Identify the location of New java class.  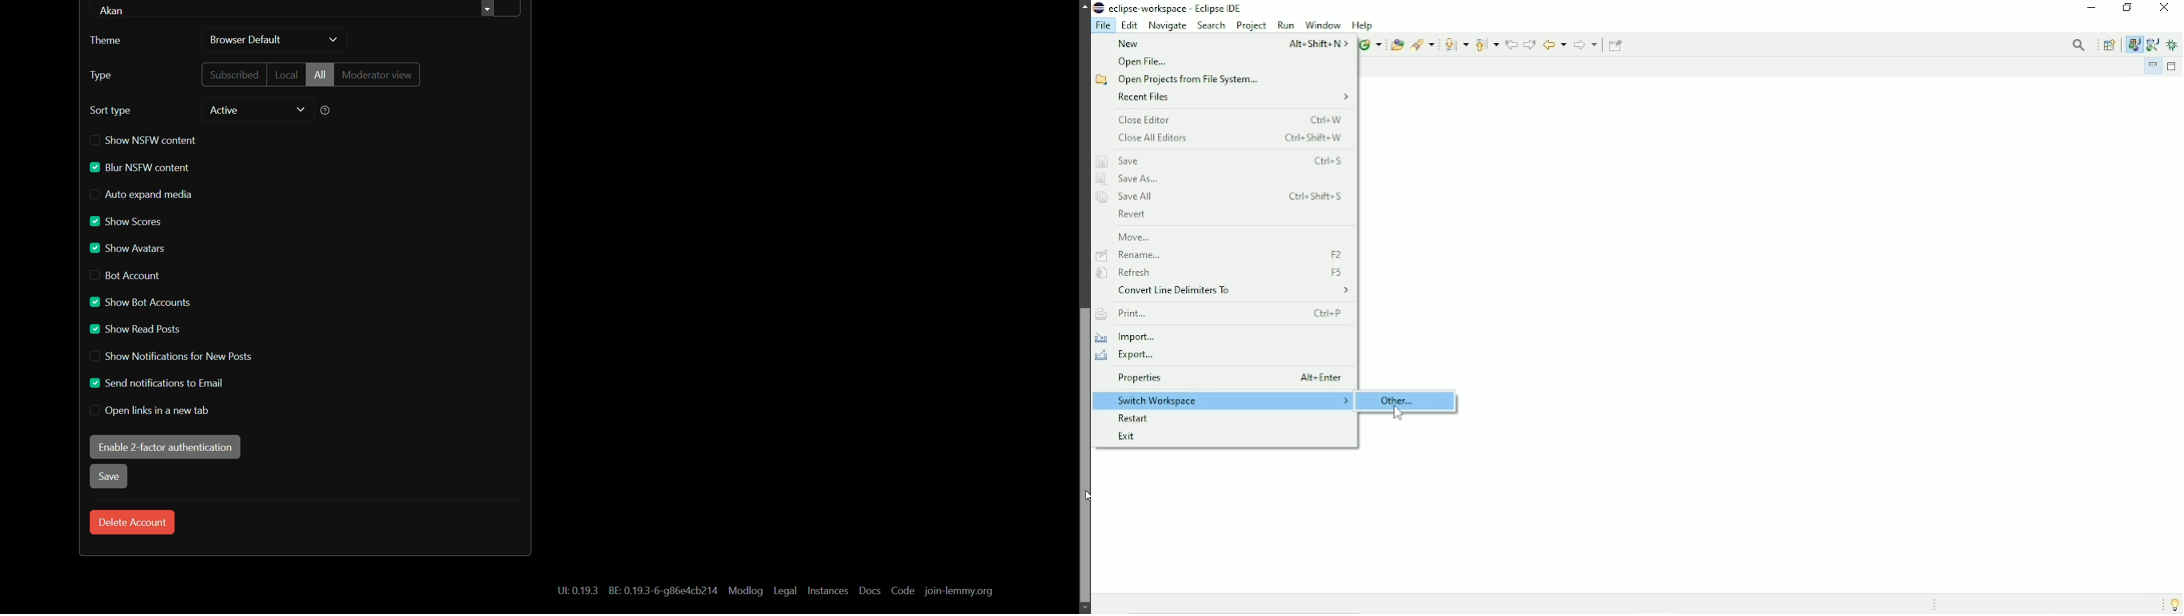
(1370, 45).